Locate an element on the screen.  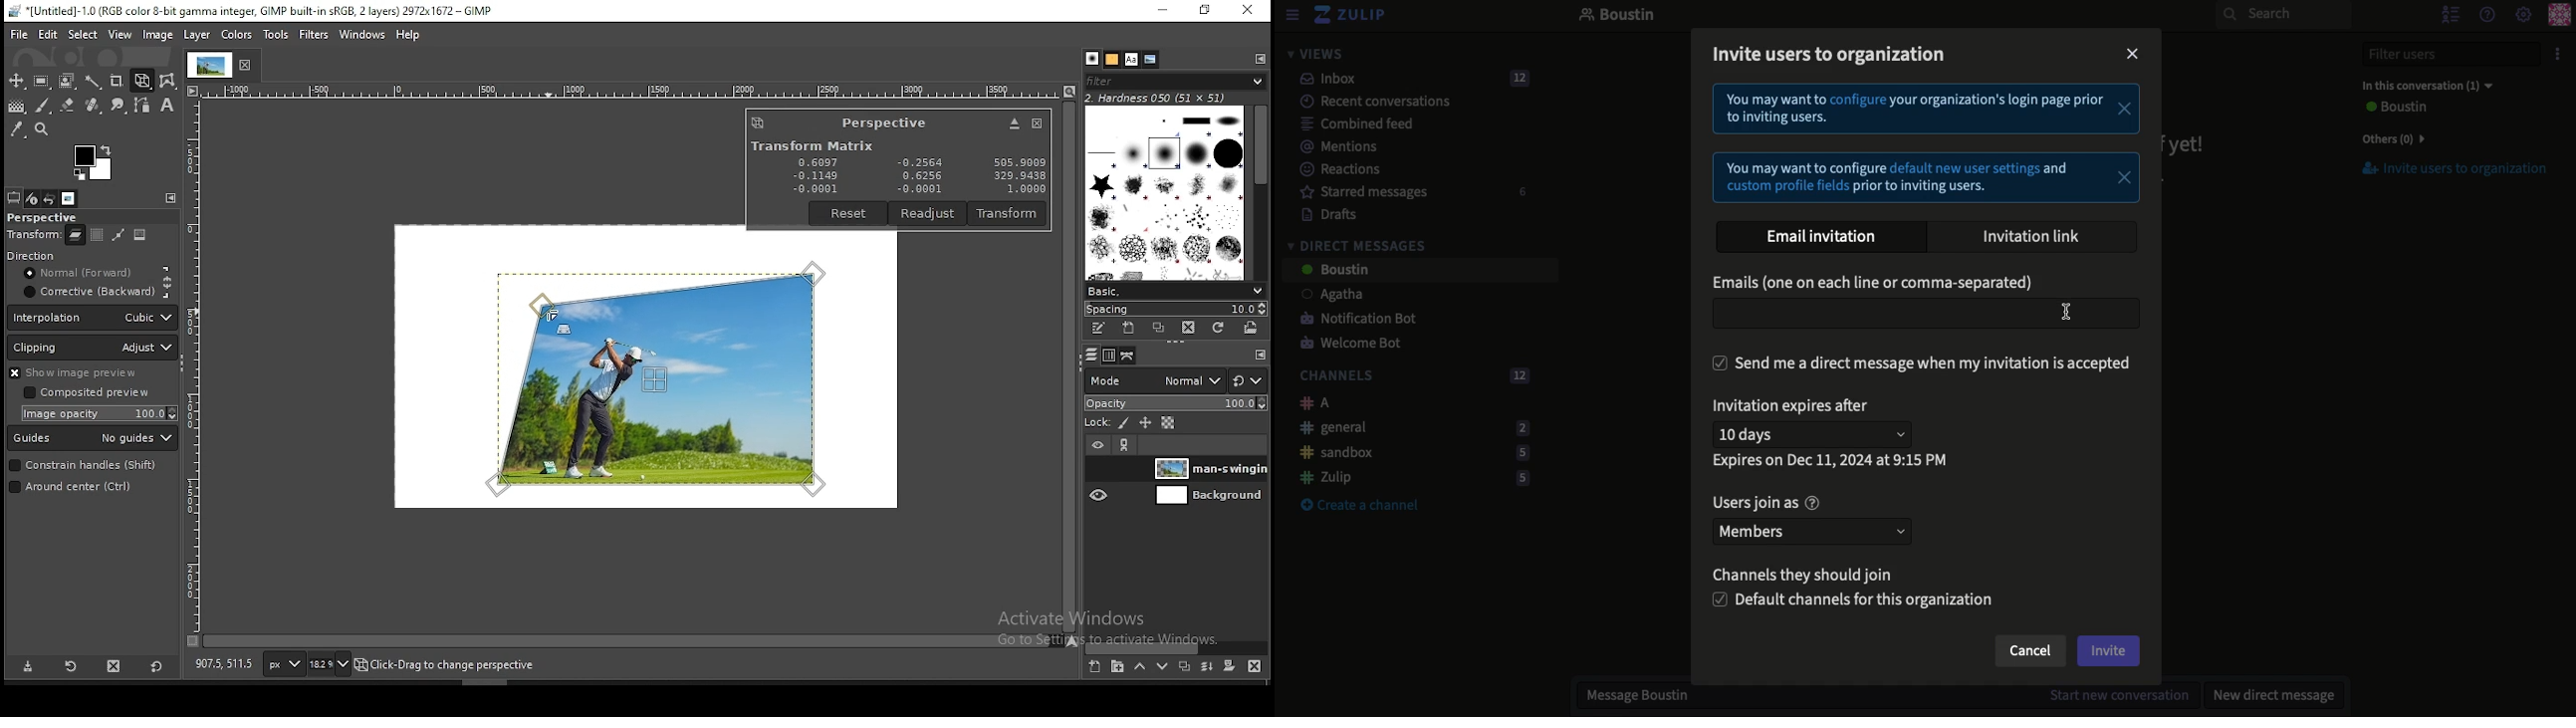
Create a channel is located at coordinates (1360, 506).